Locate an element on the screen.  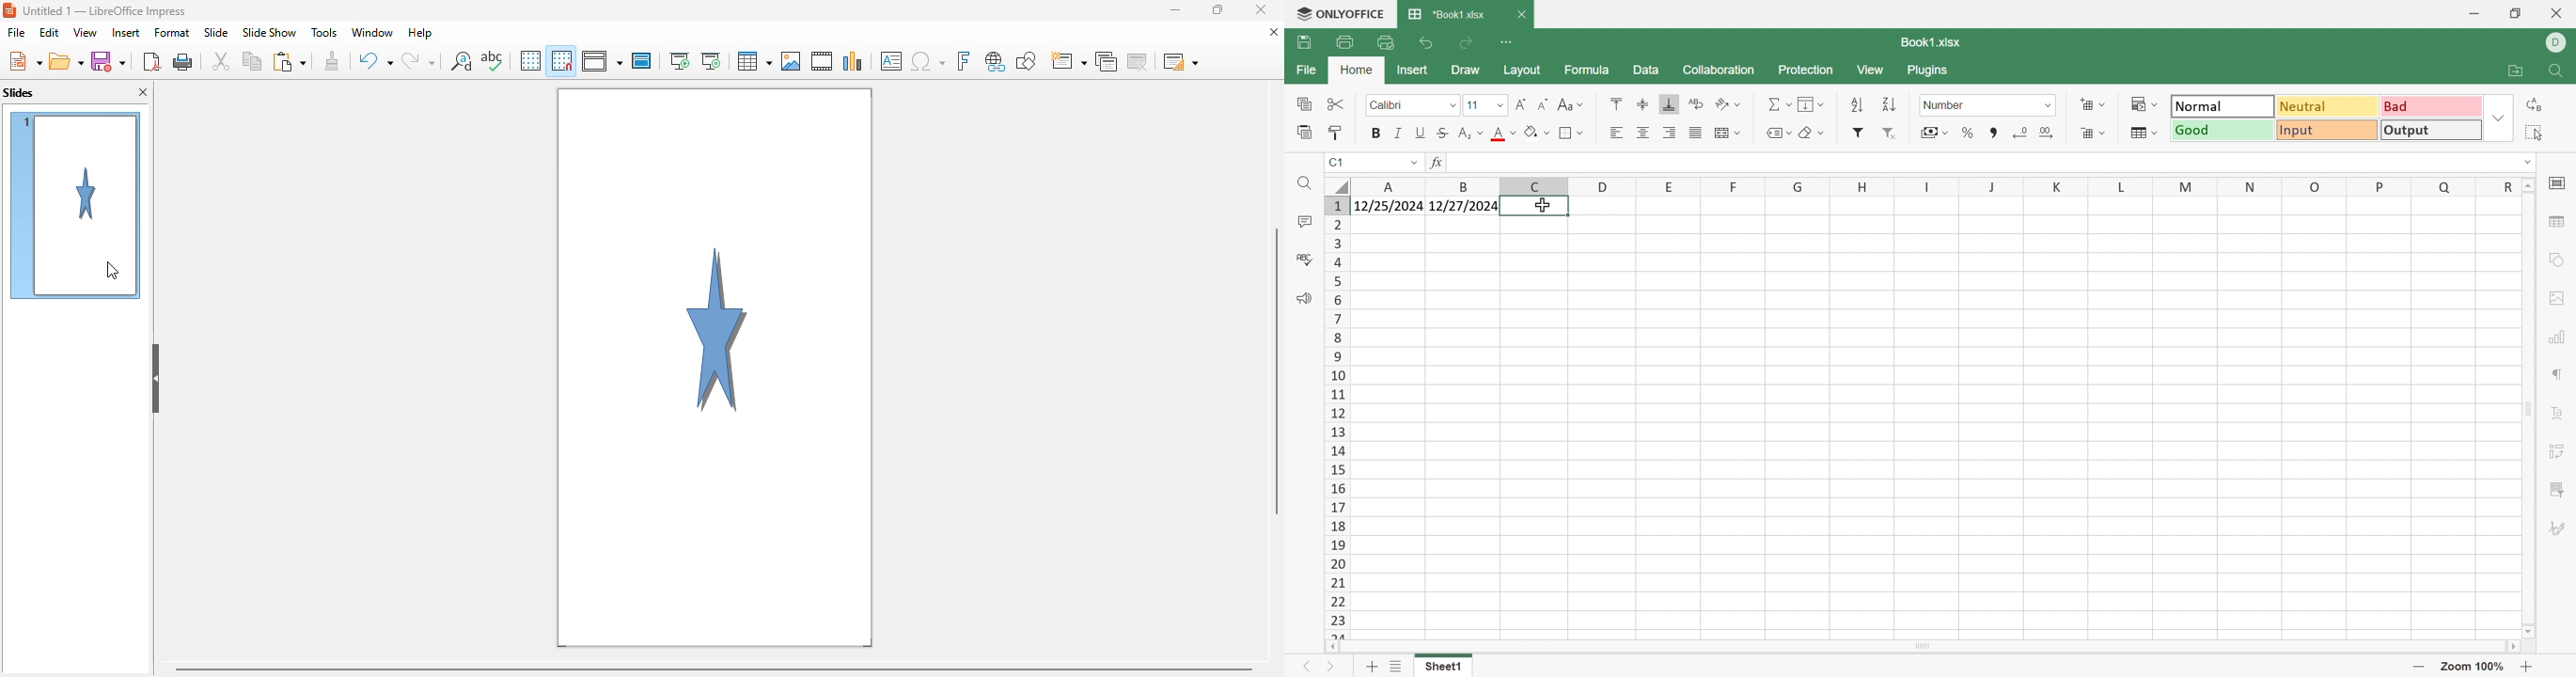
Zoom 100% is located at coordinates (2477, 667).